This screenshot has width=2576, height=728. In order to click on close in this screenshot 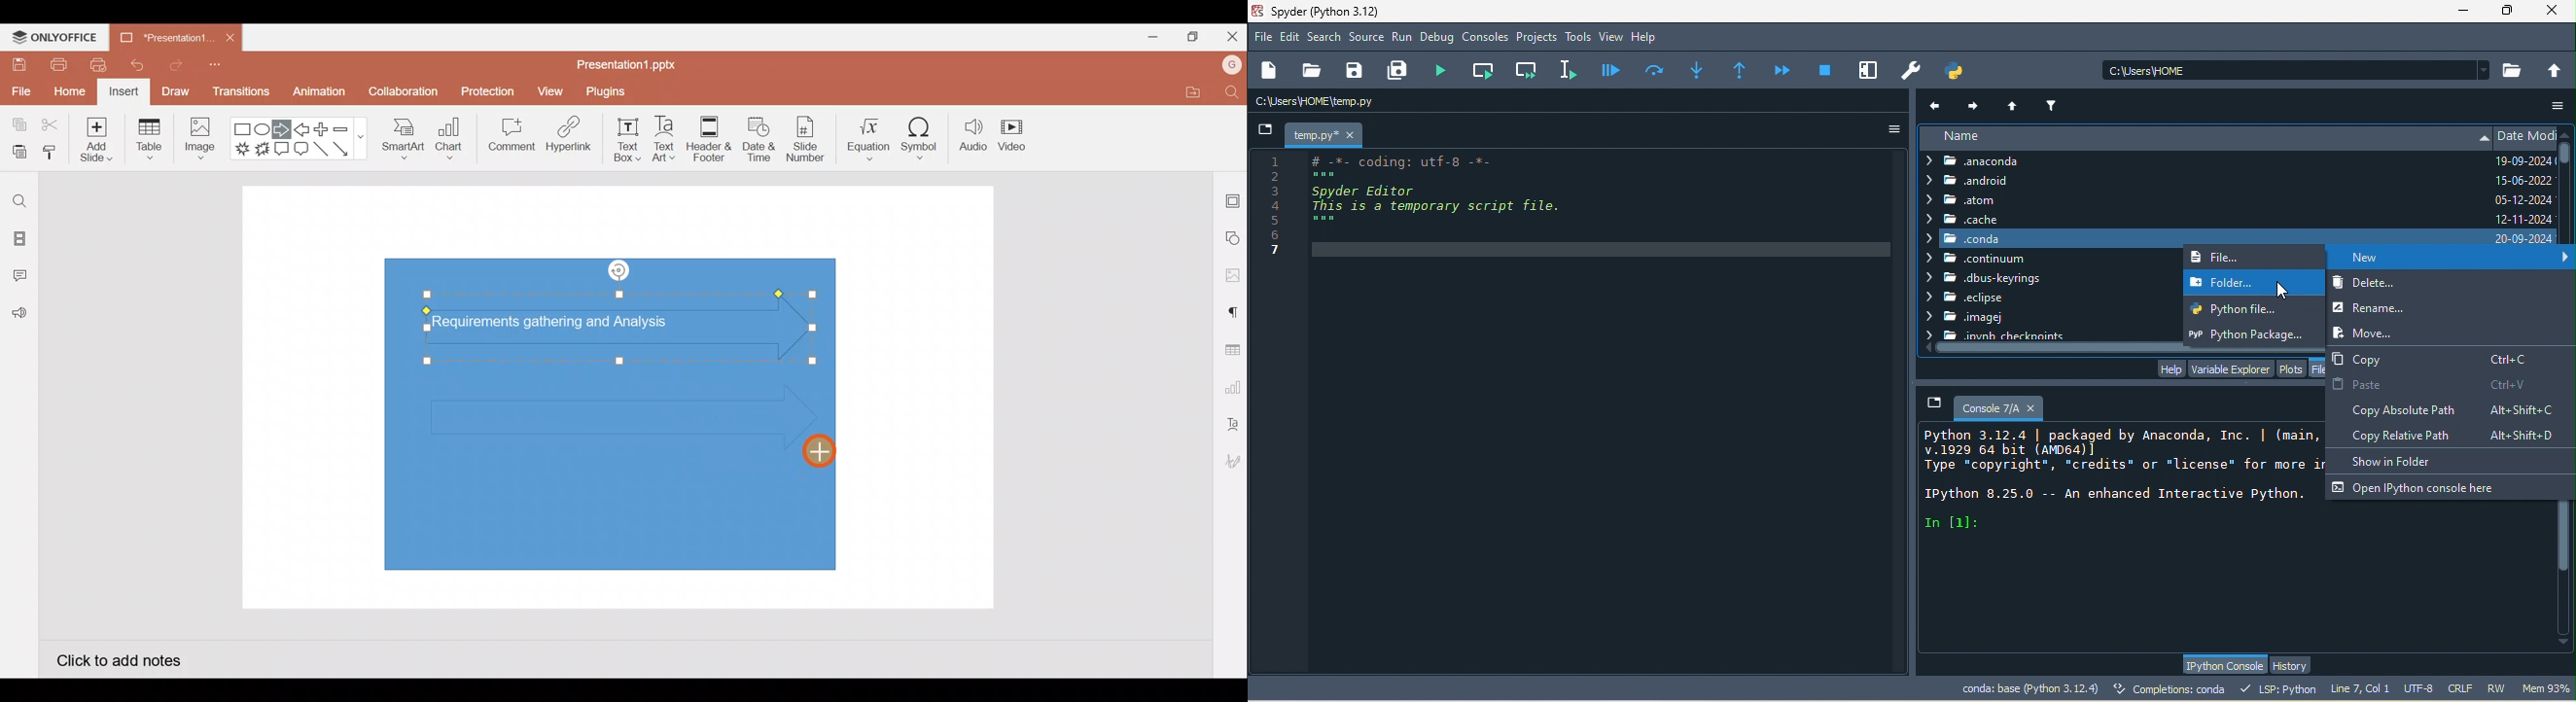, I will do `click(2557, 12)`.